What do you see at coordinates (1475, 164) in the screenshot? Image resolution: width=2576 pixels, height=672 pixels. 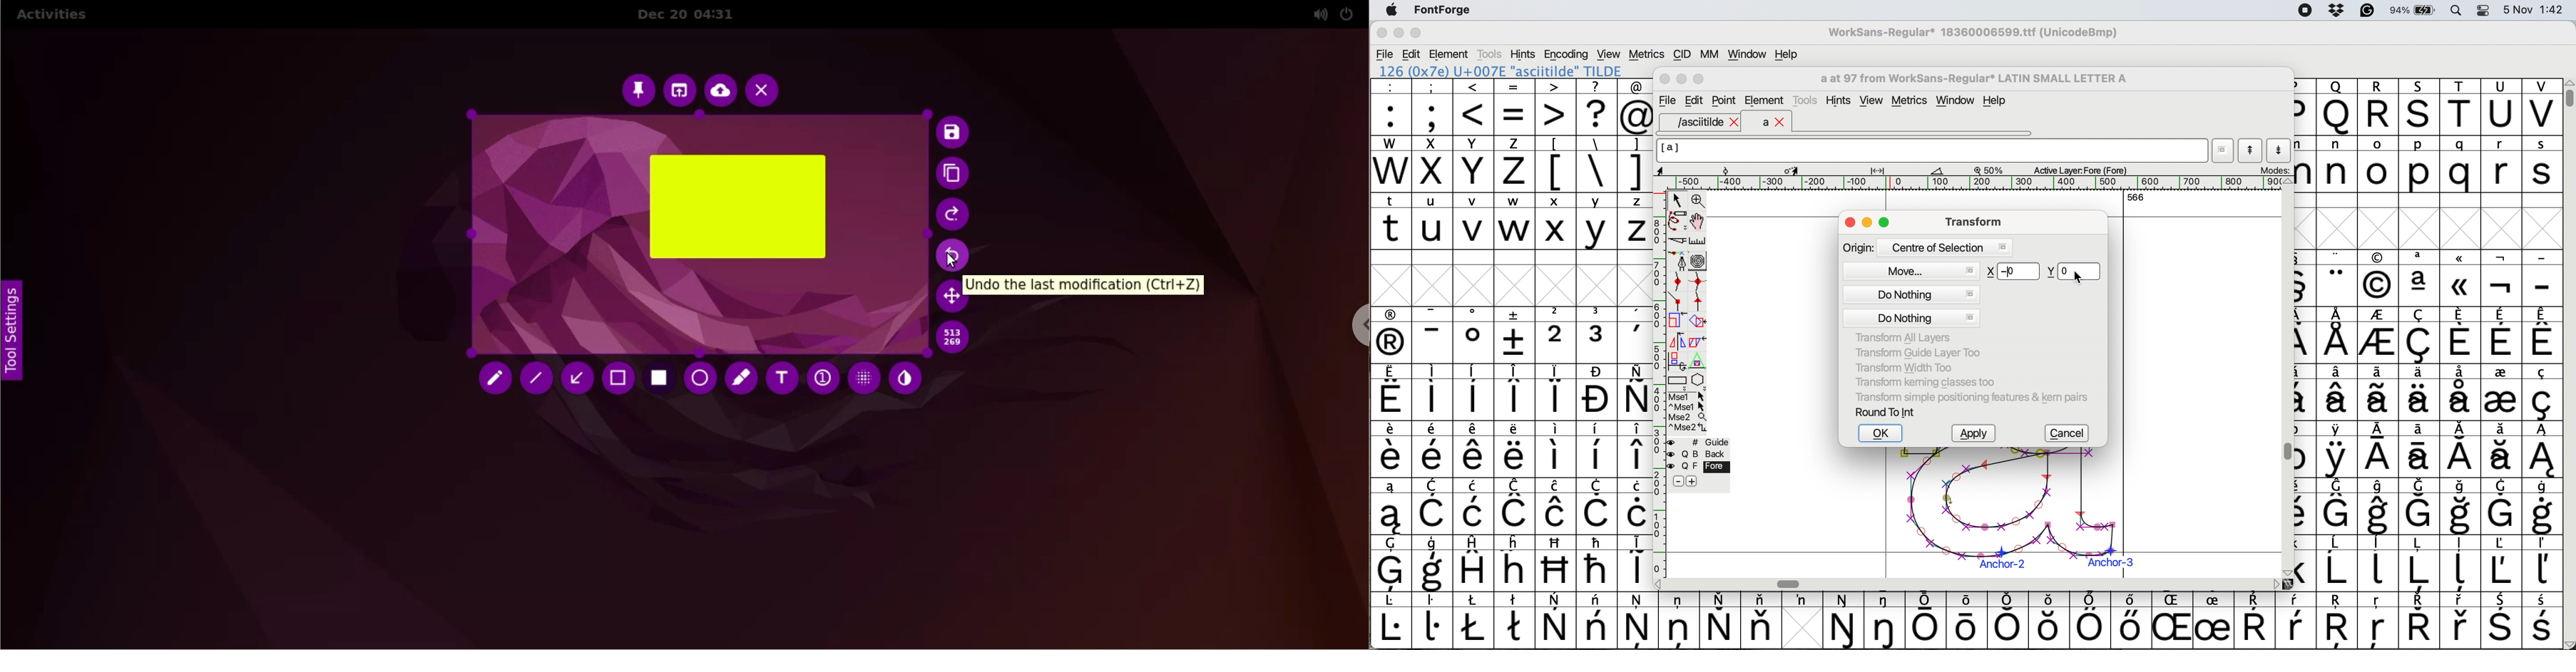 I see `Y` at bounding box center [1475, 164].